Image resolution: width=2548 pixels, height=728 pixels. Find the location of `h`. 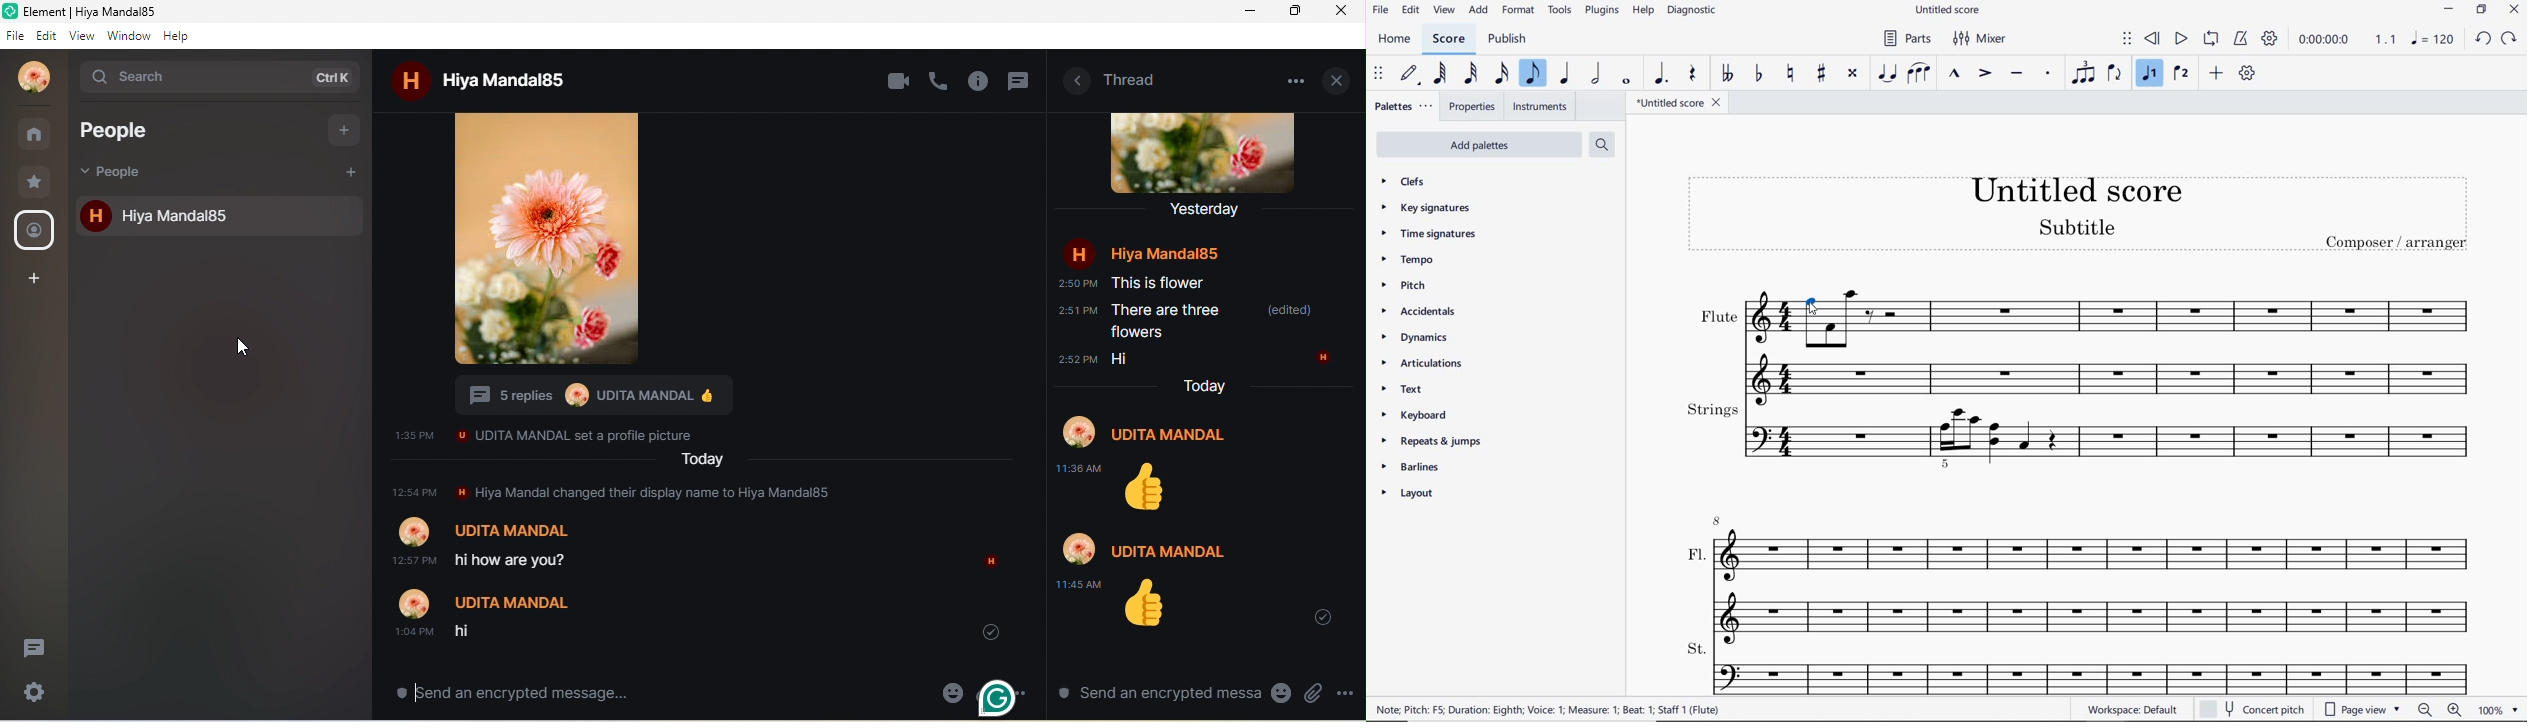

h is located at coordinates (93, 216).